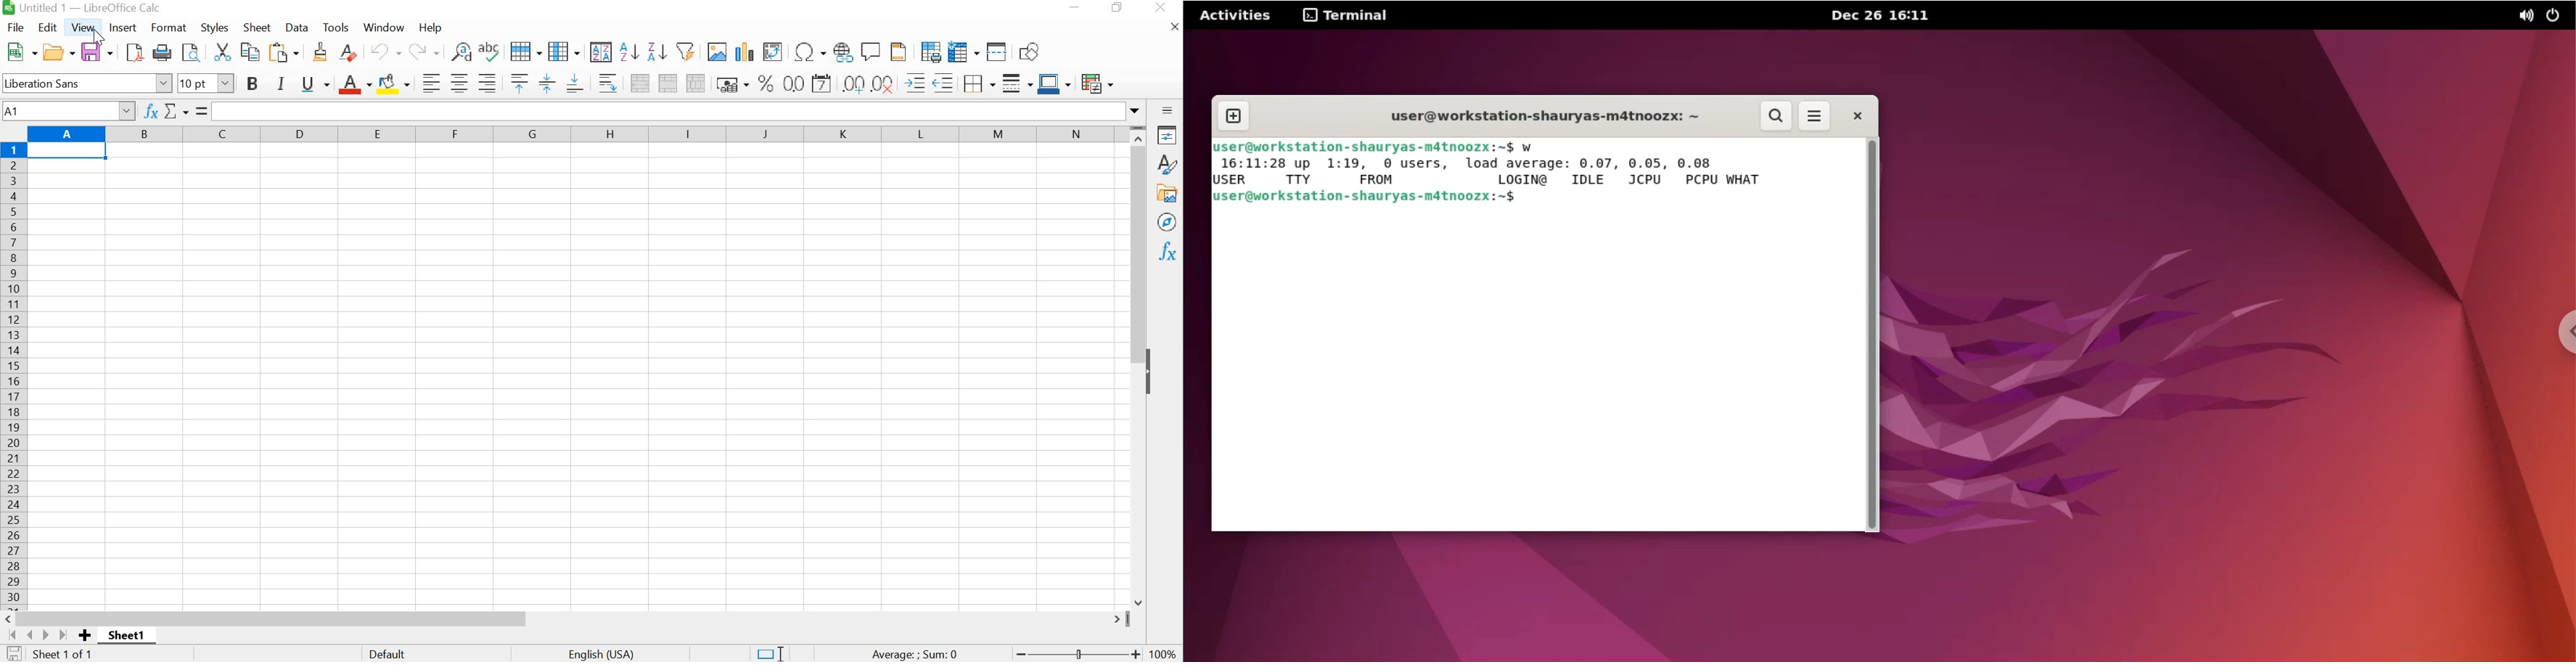 This screenshot has width=2576, height=672. I want to click on FORMAT, so click(169, 27).